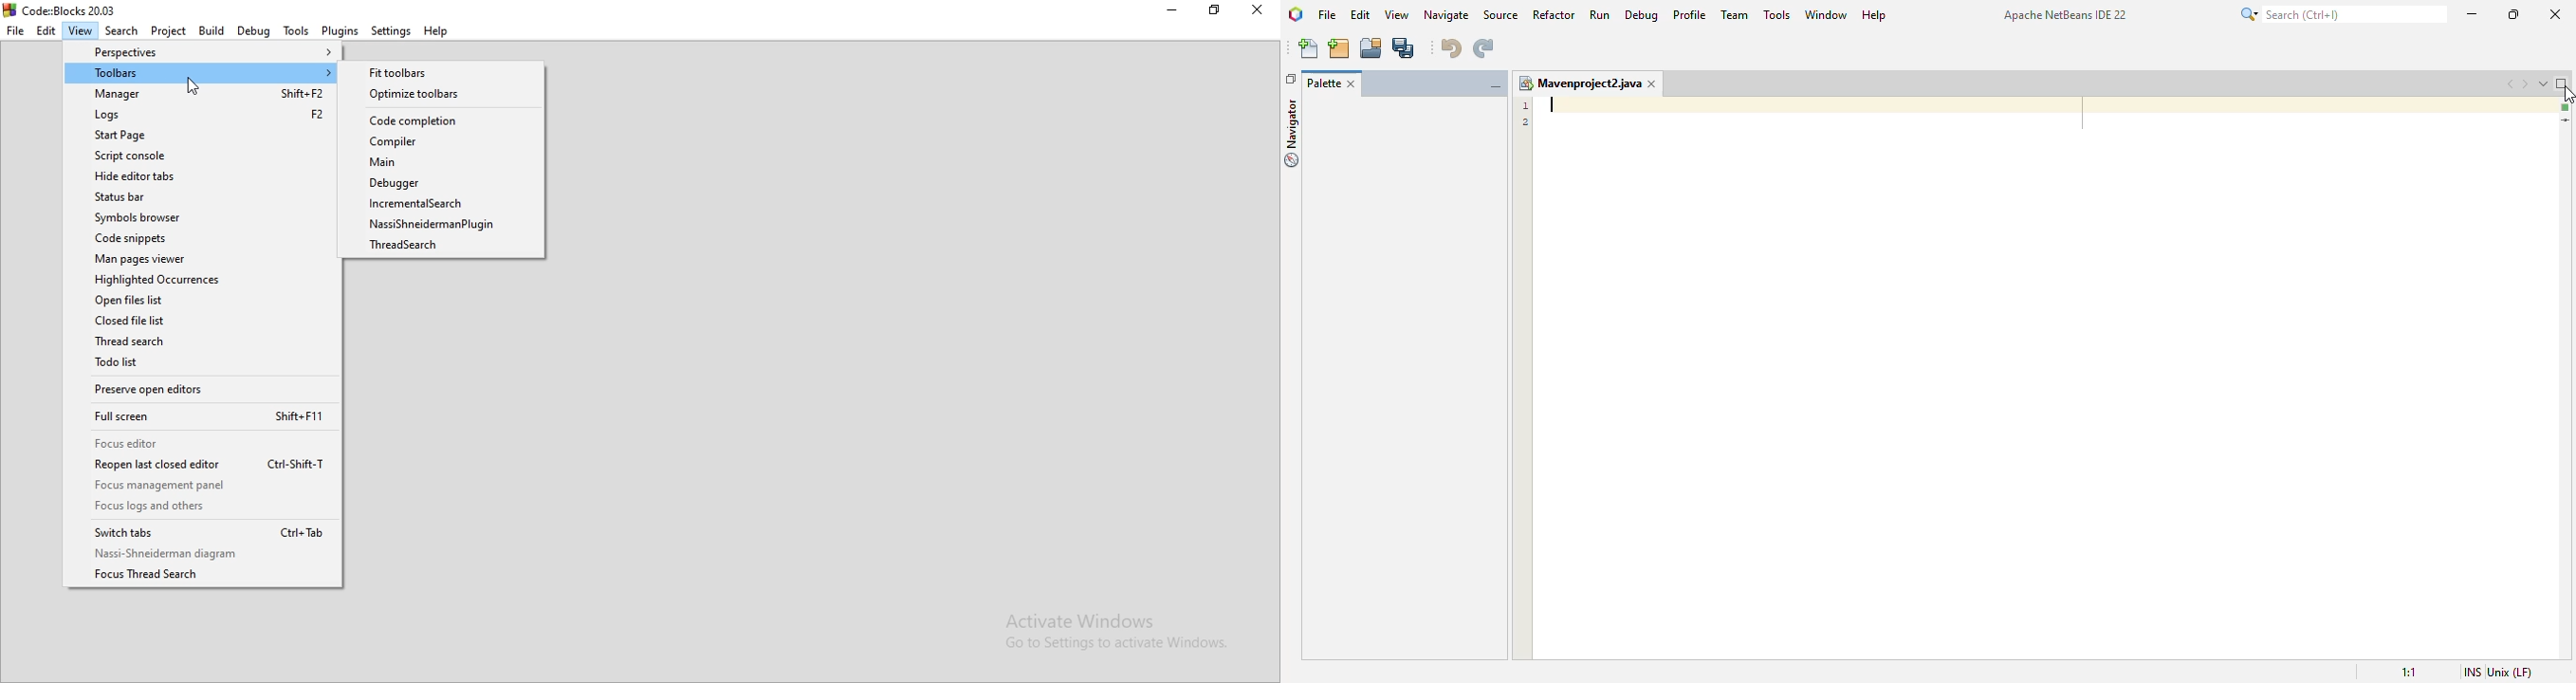 This screenshot has height=700, width=2576. What do you see at coordinates (204, 576) in the screenshot?
I see `Focus Thread Search` at bounding box center [204, 576].